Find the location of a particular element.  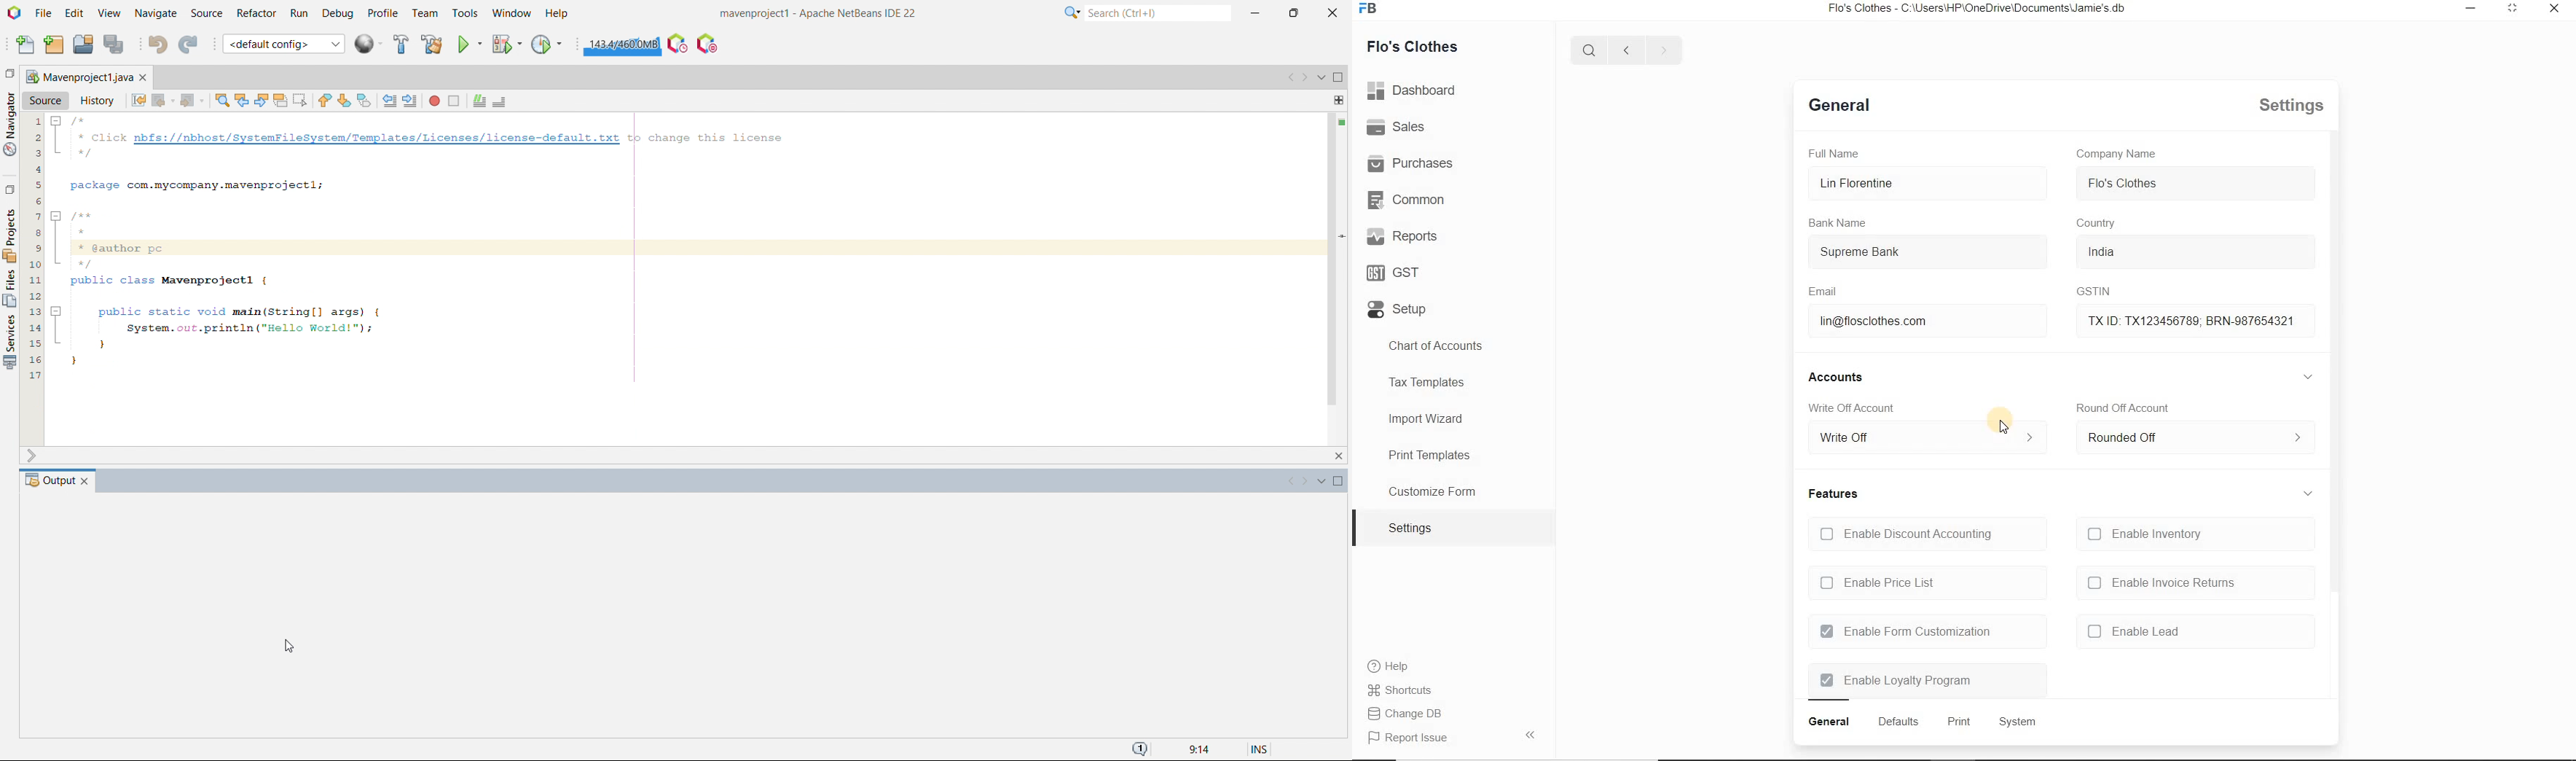

Setup is located at coordinates (1400, 308).